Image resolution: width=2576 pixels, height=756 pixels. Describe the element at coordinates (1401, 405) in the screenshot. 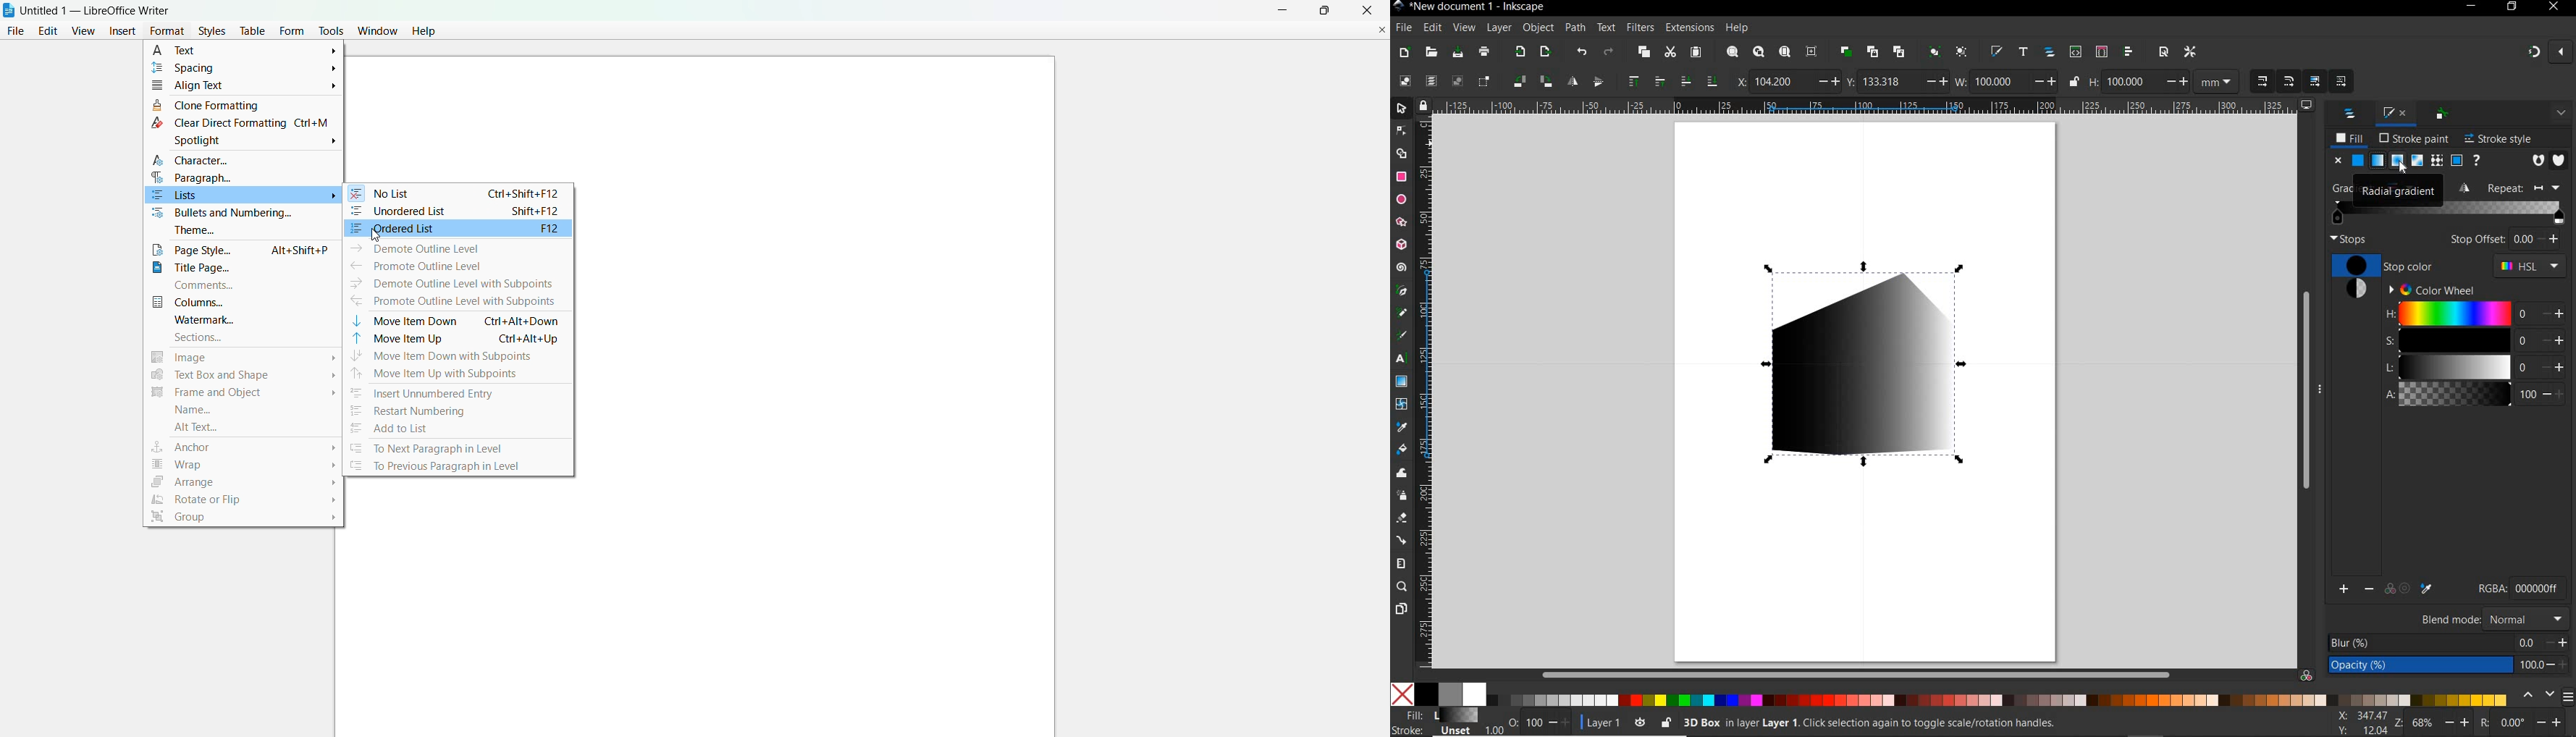

I see `MESH TOOL` at that location.